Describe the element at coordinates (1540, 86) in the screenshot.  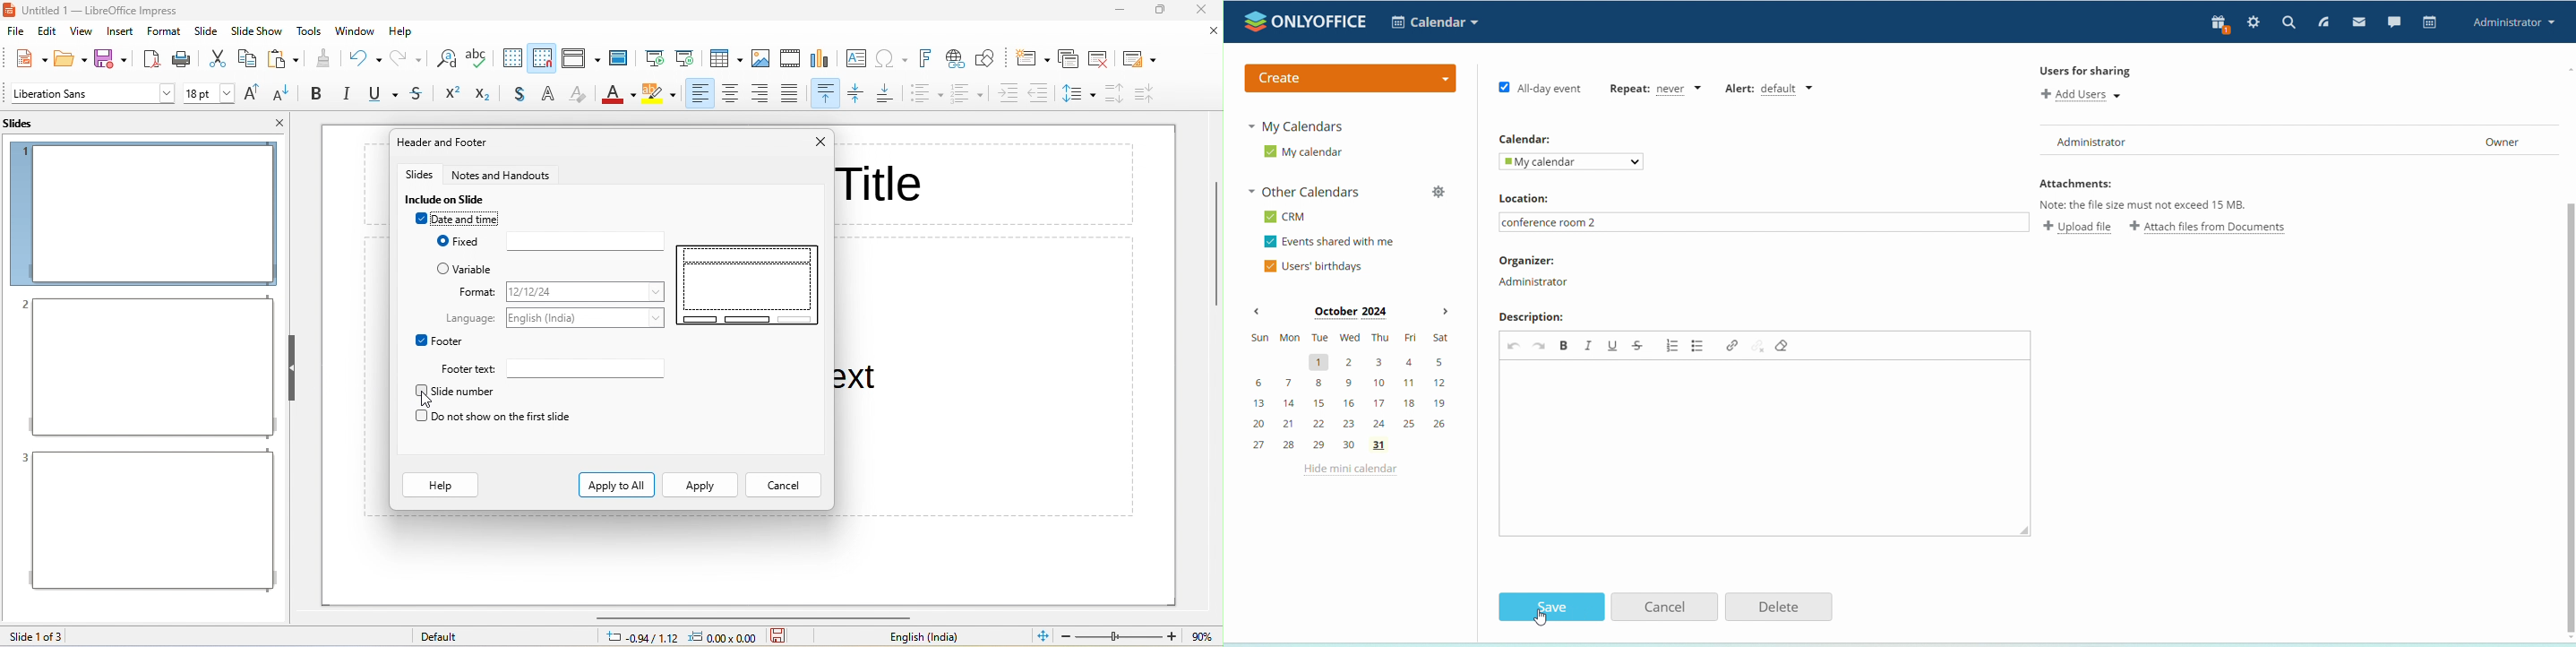
I see `all day event checkbox` at that location.